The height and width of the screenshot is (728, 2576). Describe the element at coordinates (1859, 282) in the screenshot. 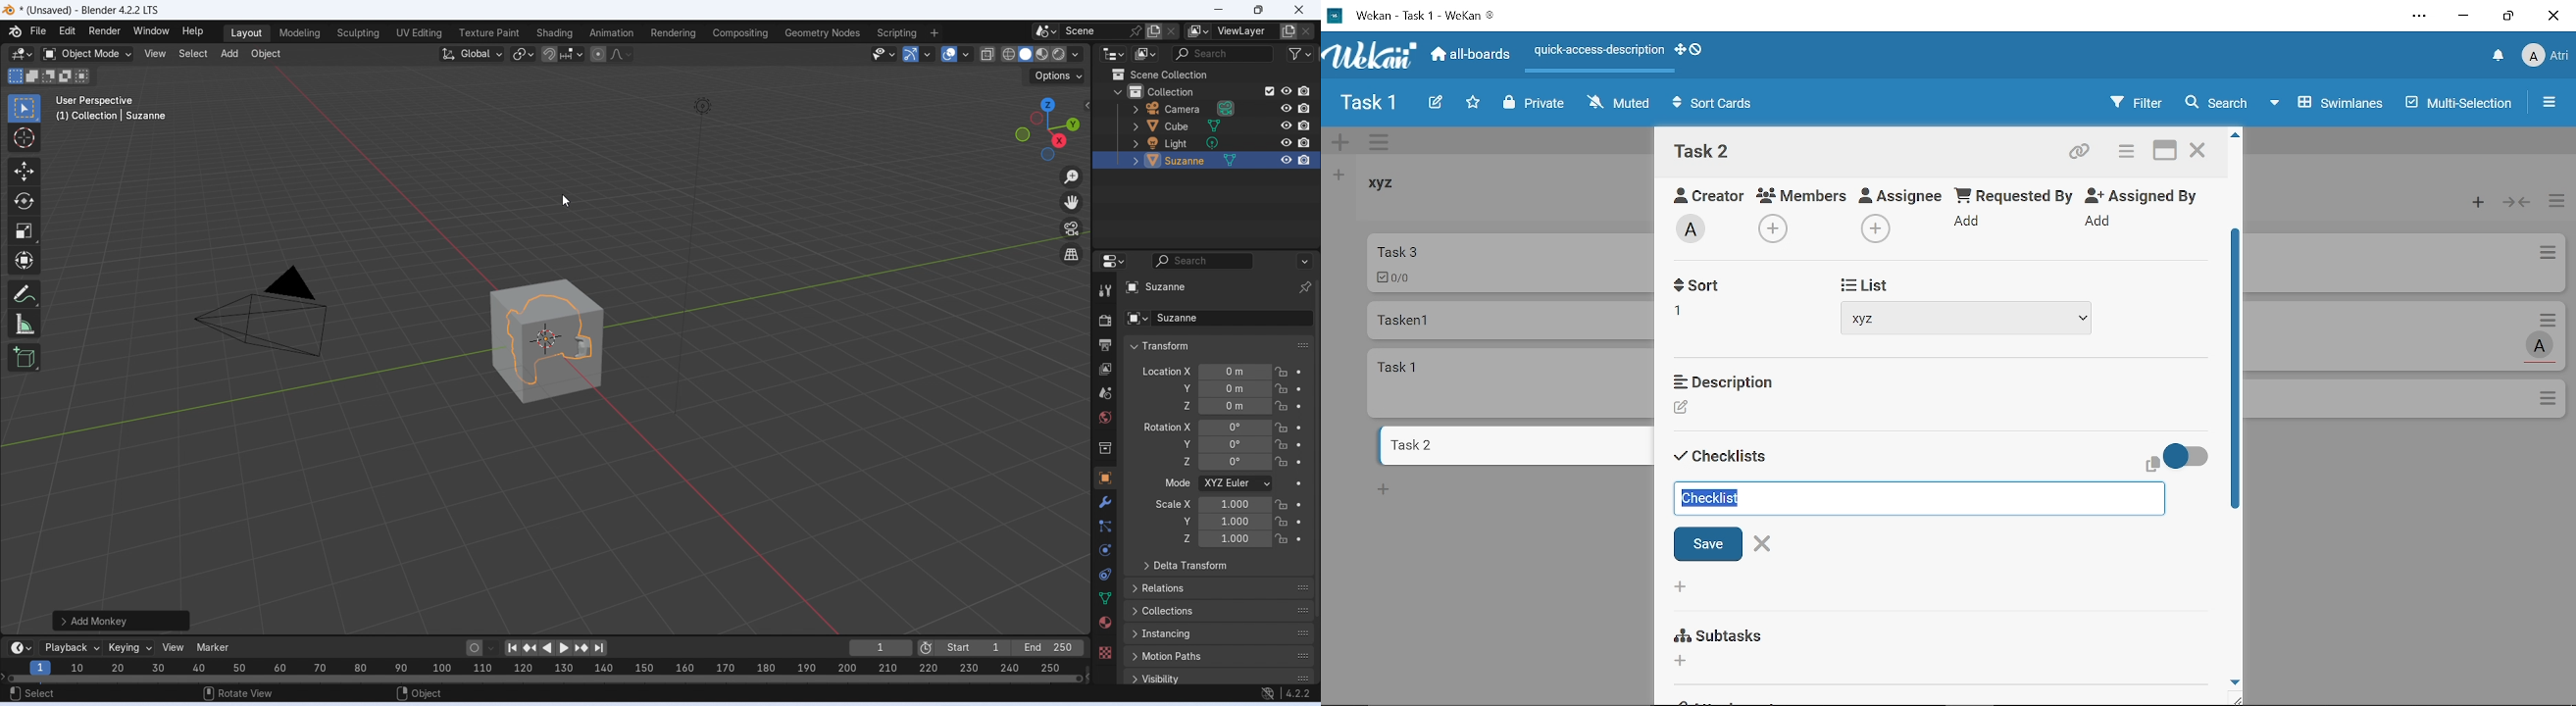

I see `Start` at that location.